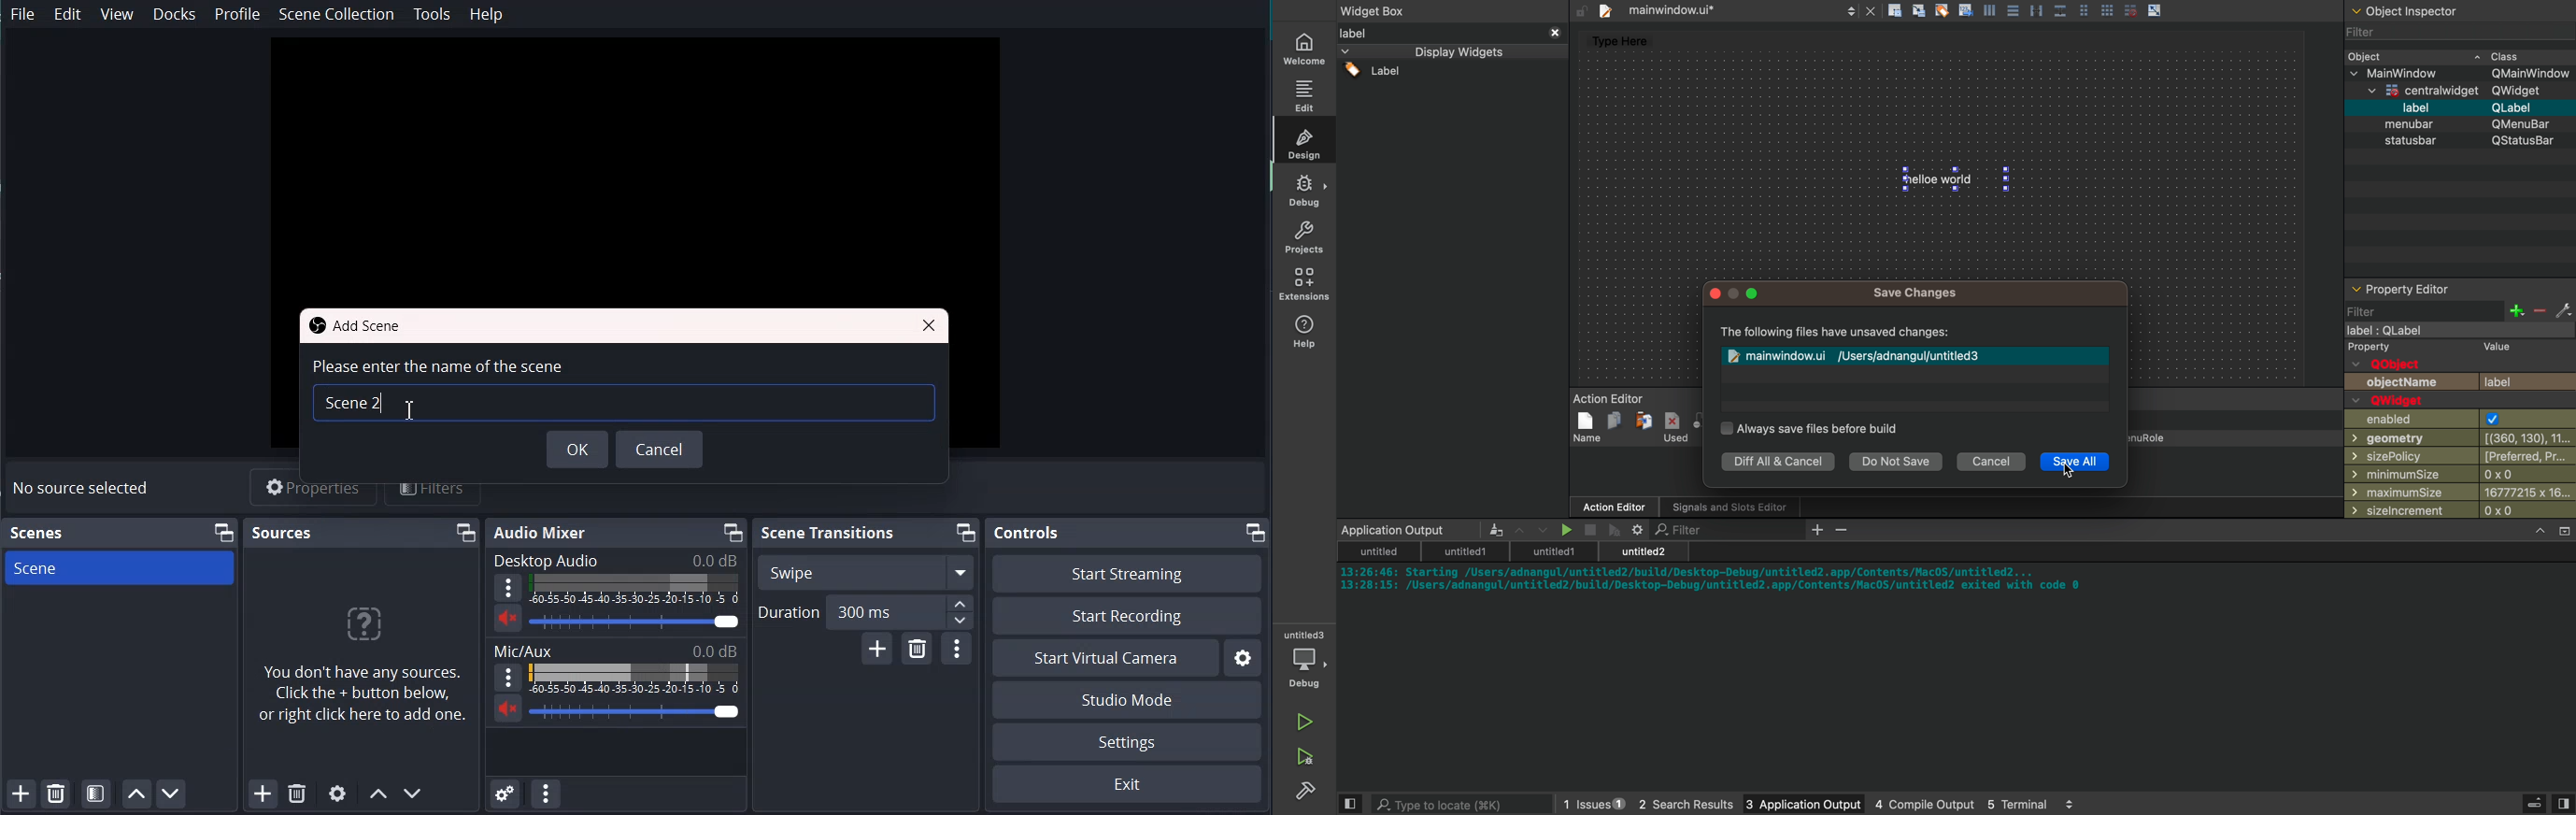 Image resolution: width=2576 pixels, height=840 pixels. I want to click on View, so click(119, 14).